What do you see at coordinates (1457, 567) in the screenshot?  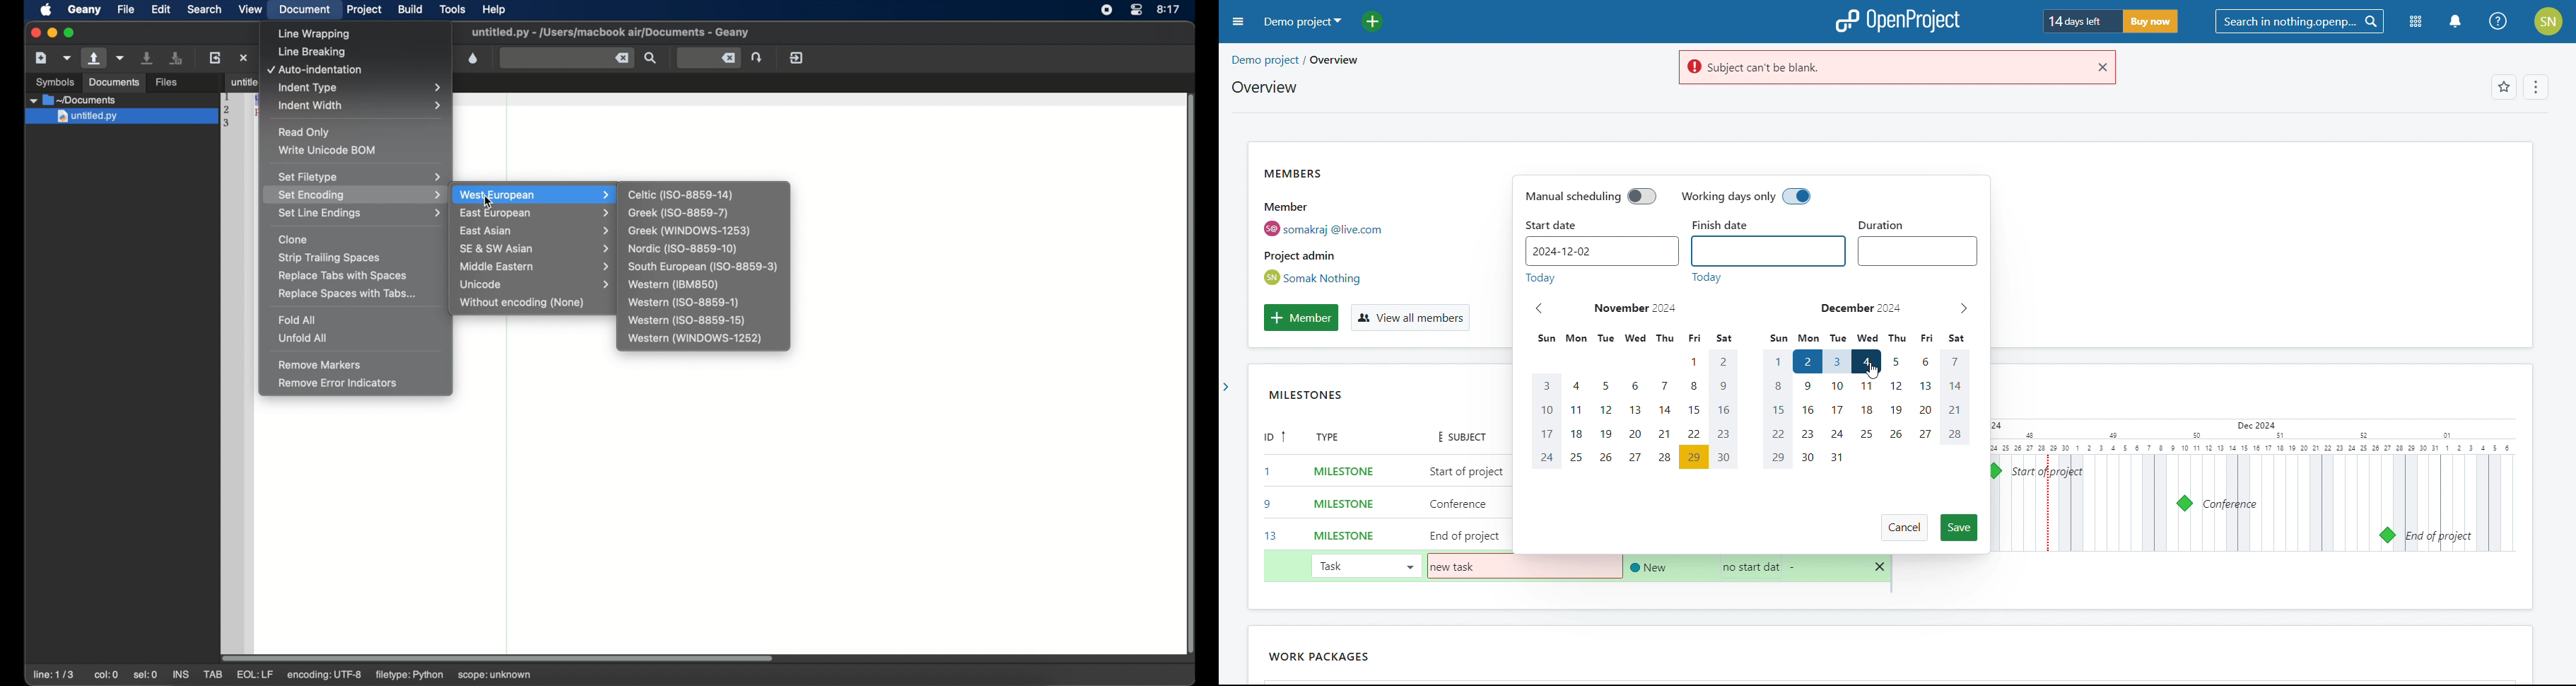 I see `subject added` at bounding box center [1457, 567].